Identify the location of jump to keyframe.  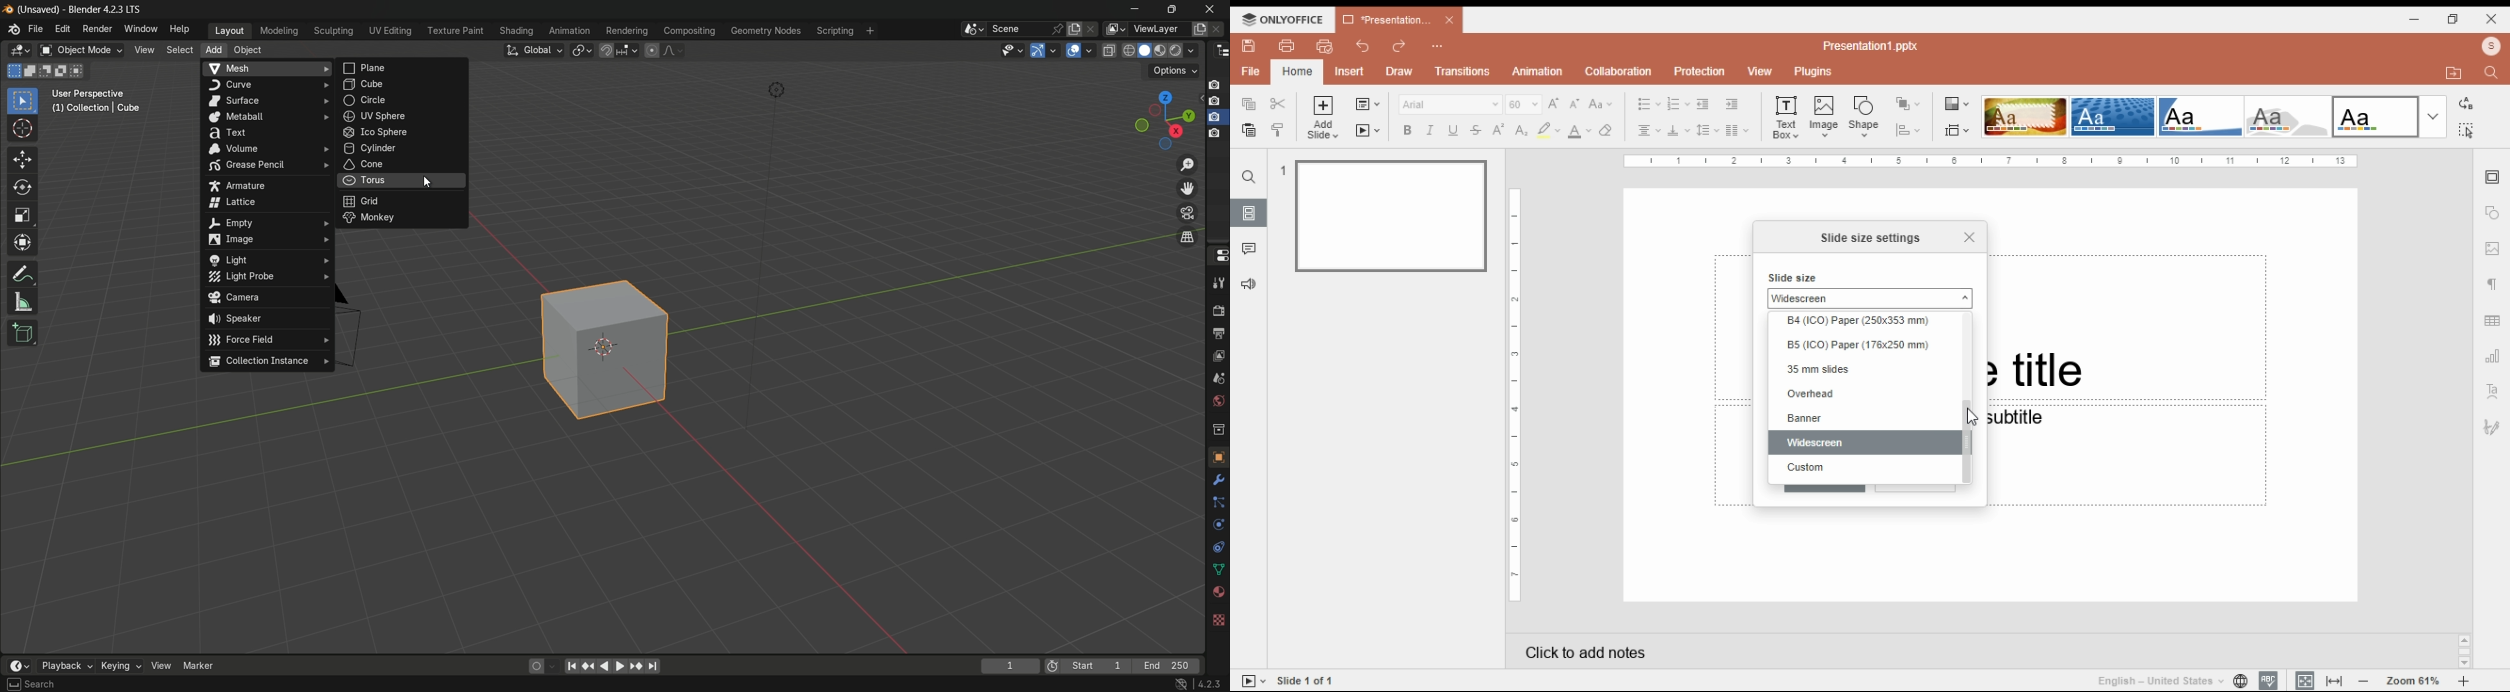
(588, 666).